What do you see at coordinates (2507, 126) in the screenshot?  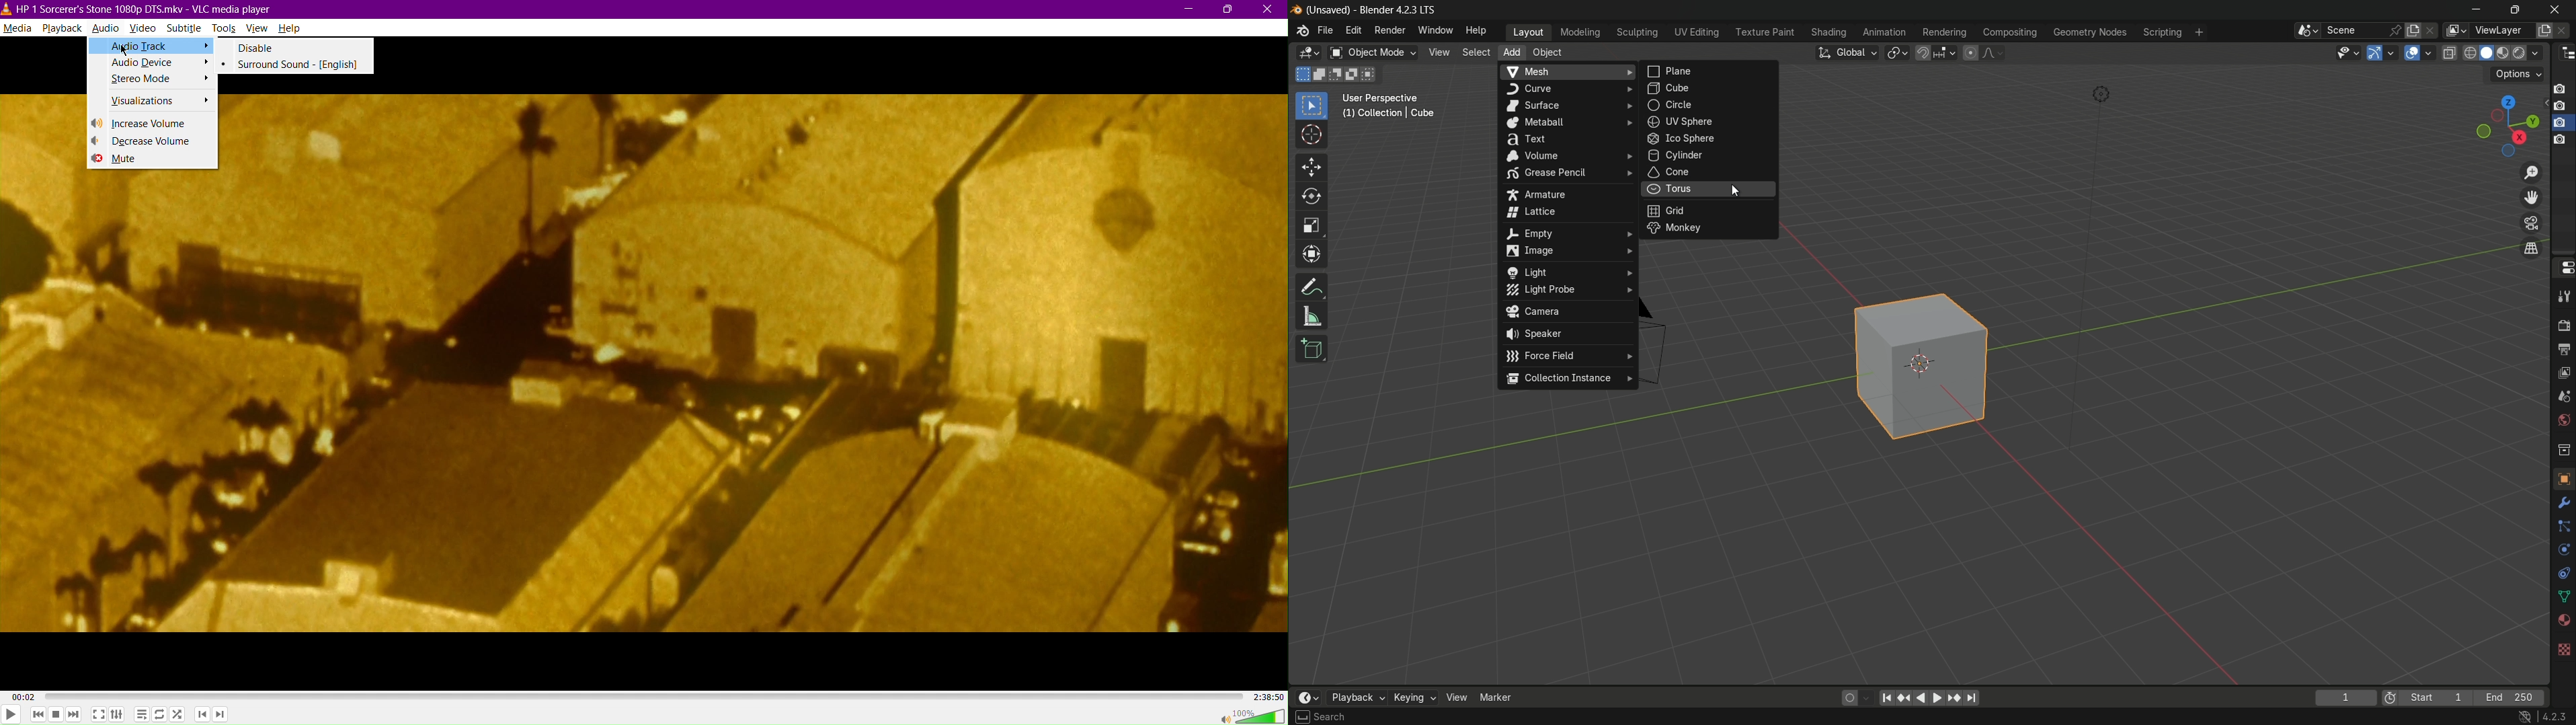 I see `preset viewpoint` at bounding box center [2507, 126].